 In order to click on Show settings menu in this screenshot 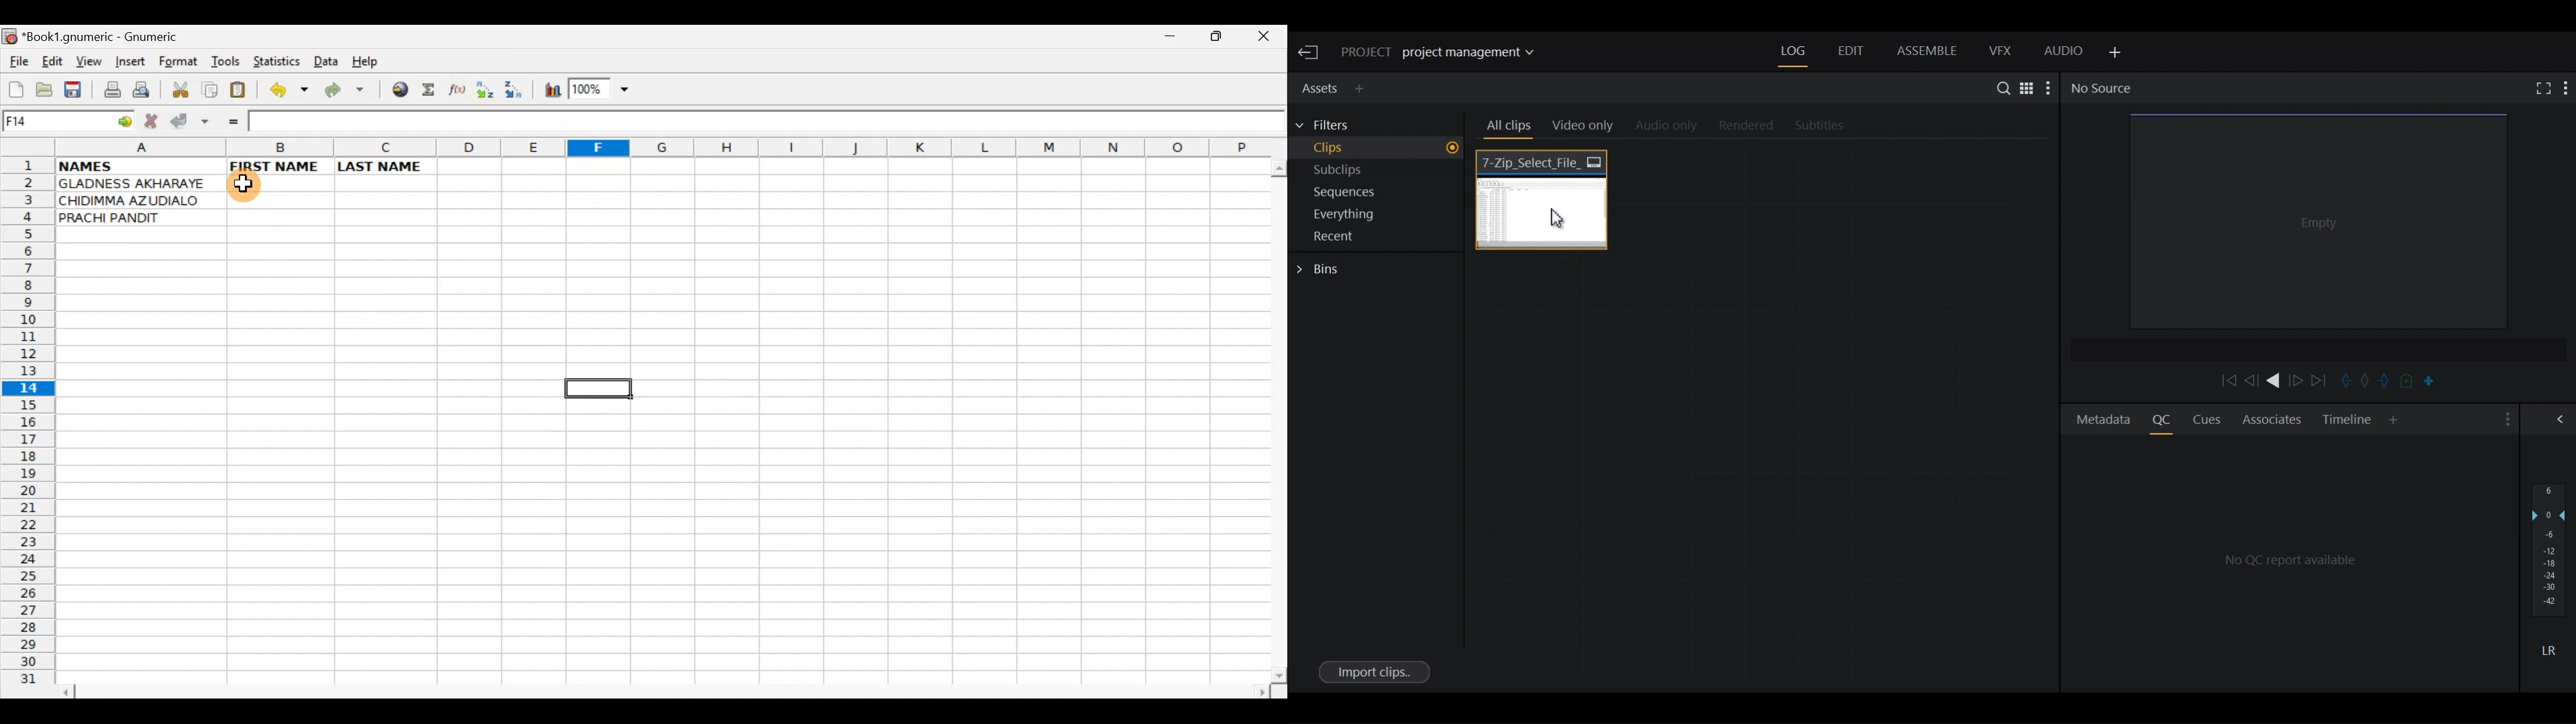, I will do `click(2567, 87)`.